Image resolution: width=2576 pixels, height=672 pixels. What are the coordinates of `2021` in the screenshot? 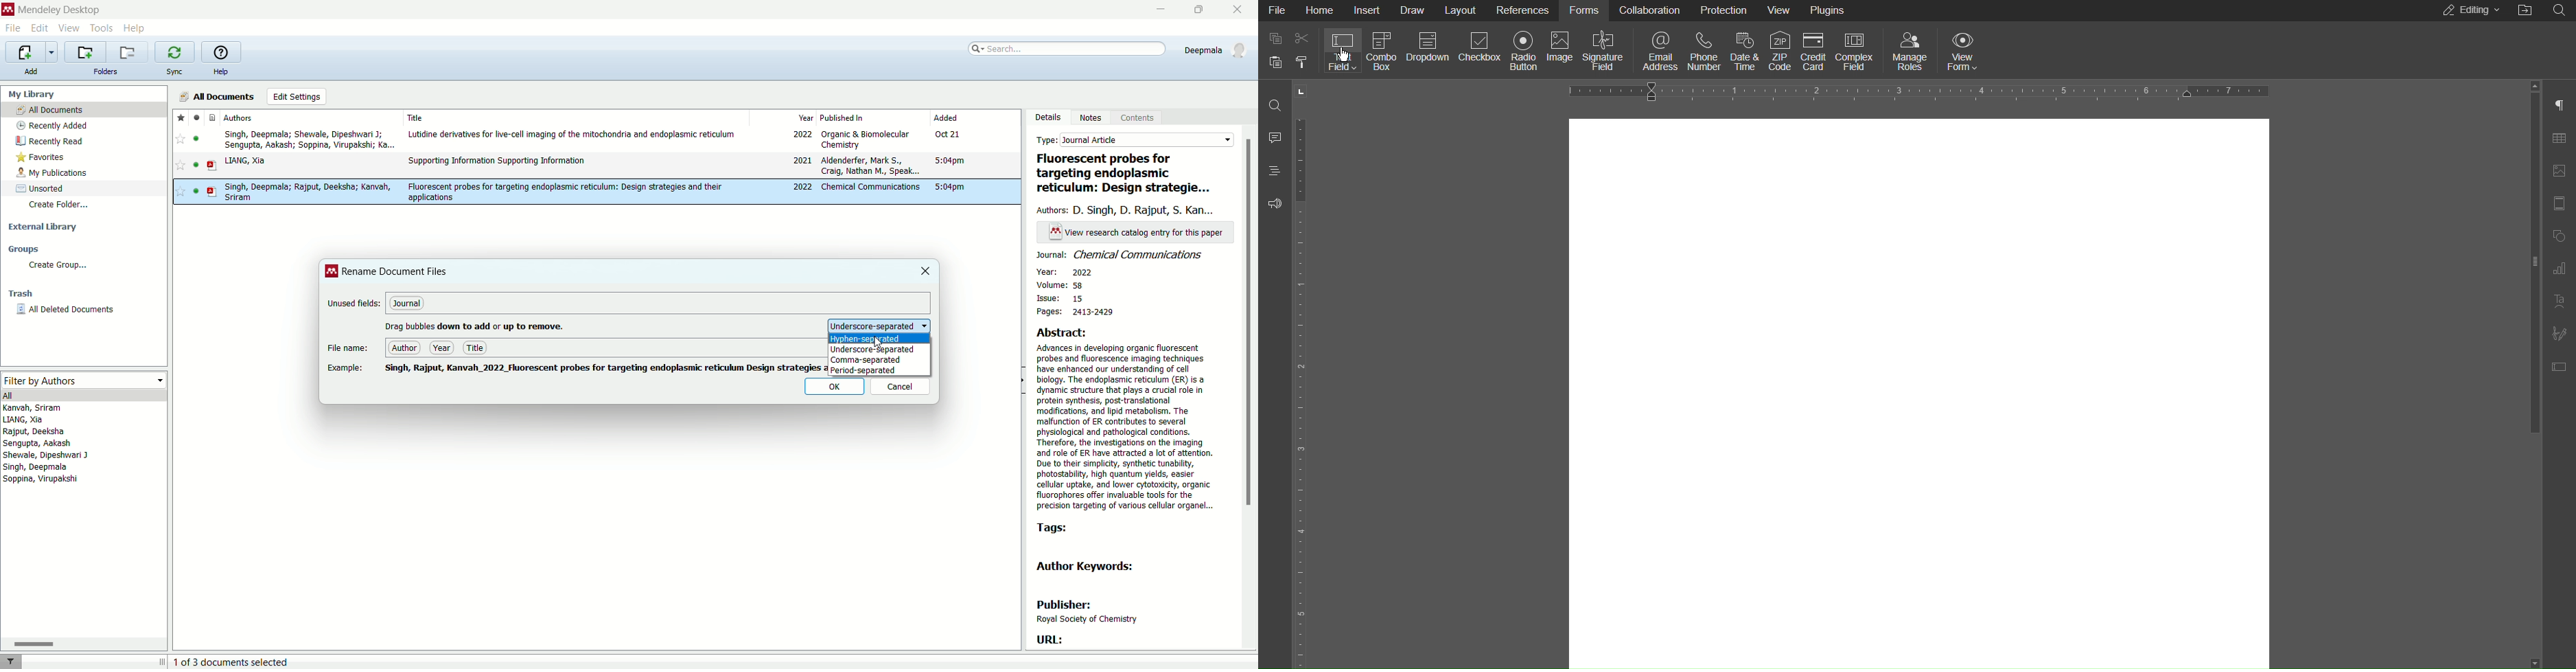 It's located at (800, 161).